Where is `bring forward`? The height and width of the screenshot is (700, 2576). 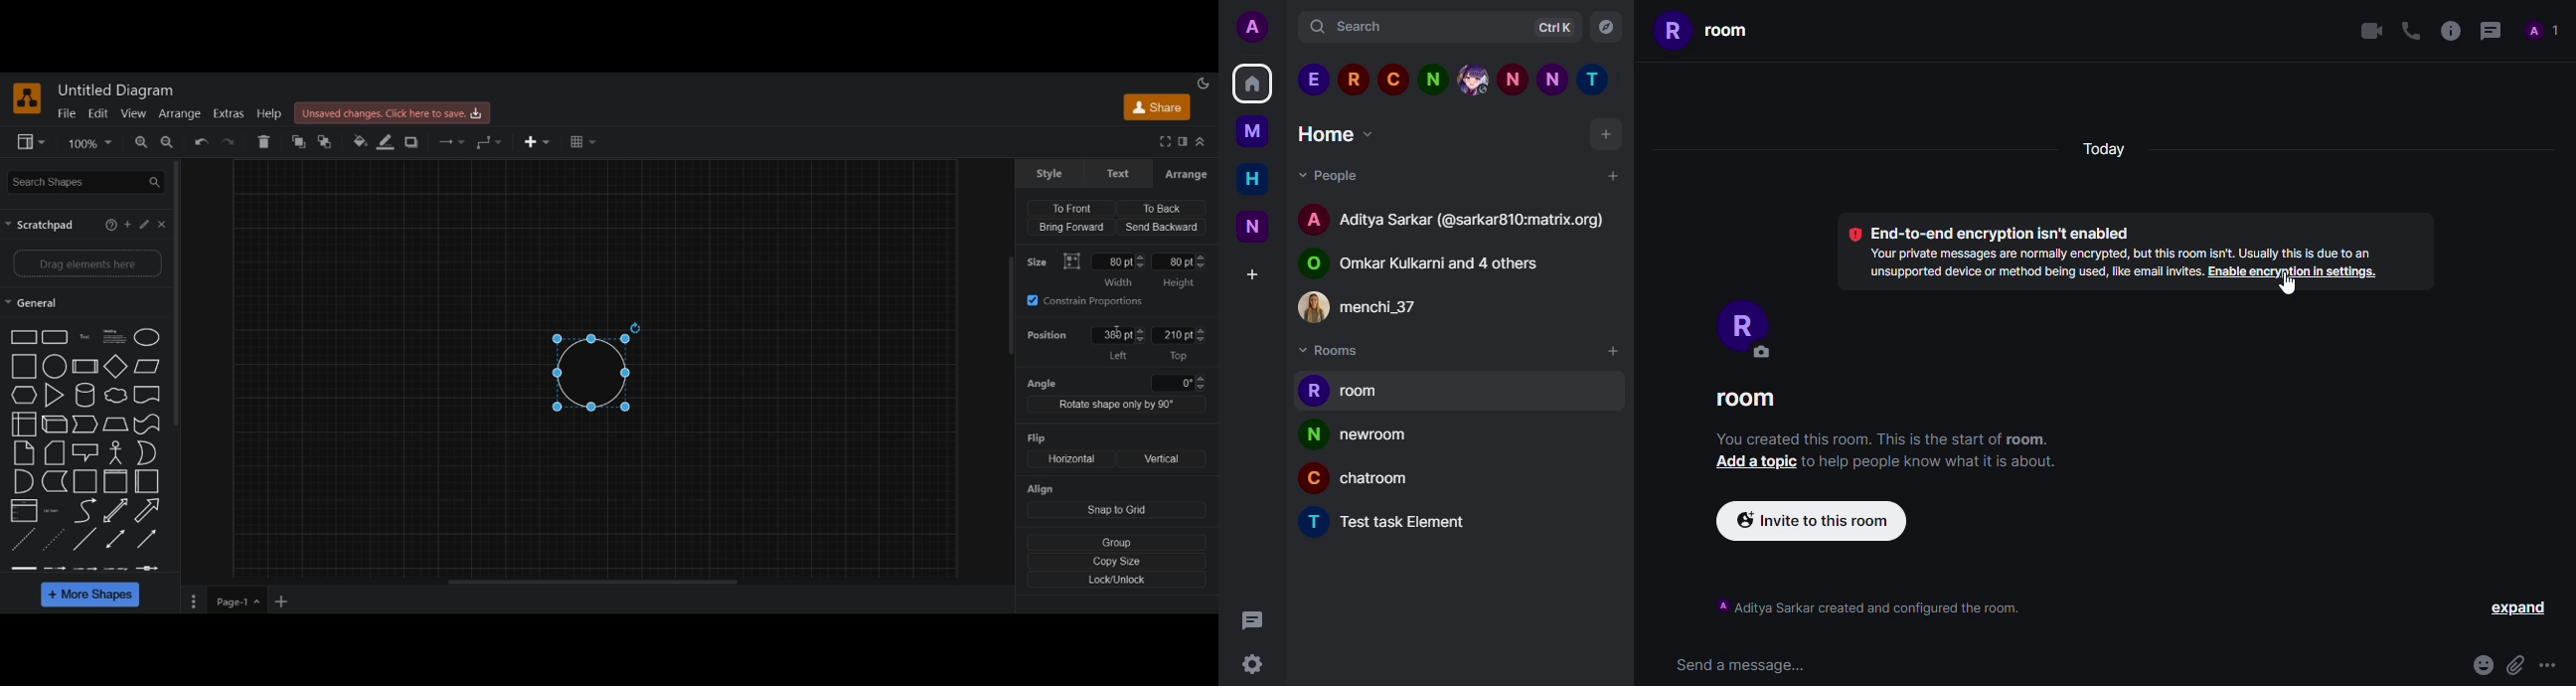
bring forward is located at coordinates (1071, 229).